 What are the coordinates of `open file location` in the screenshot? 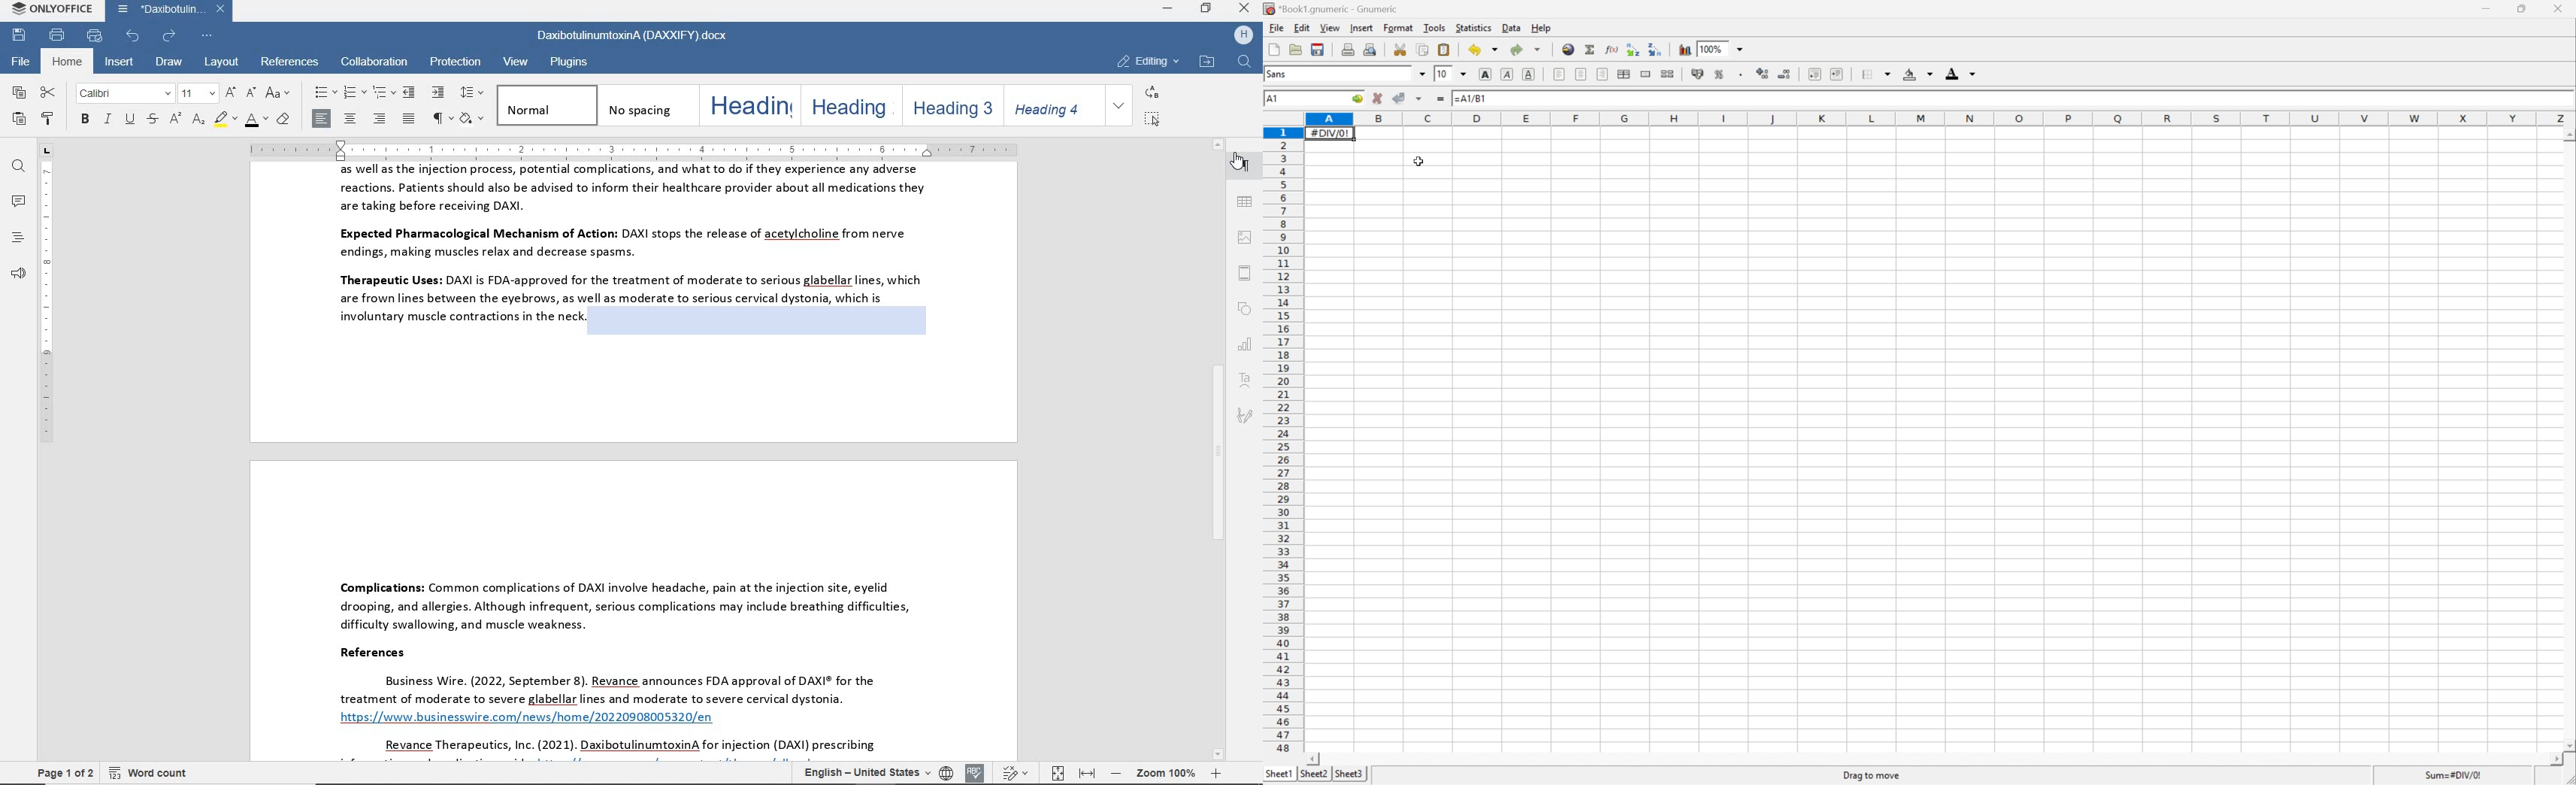 It's located at (1206, 62).